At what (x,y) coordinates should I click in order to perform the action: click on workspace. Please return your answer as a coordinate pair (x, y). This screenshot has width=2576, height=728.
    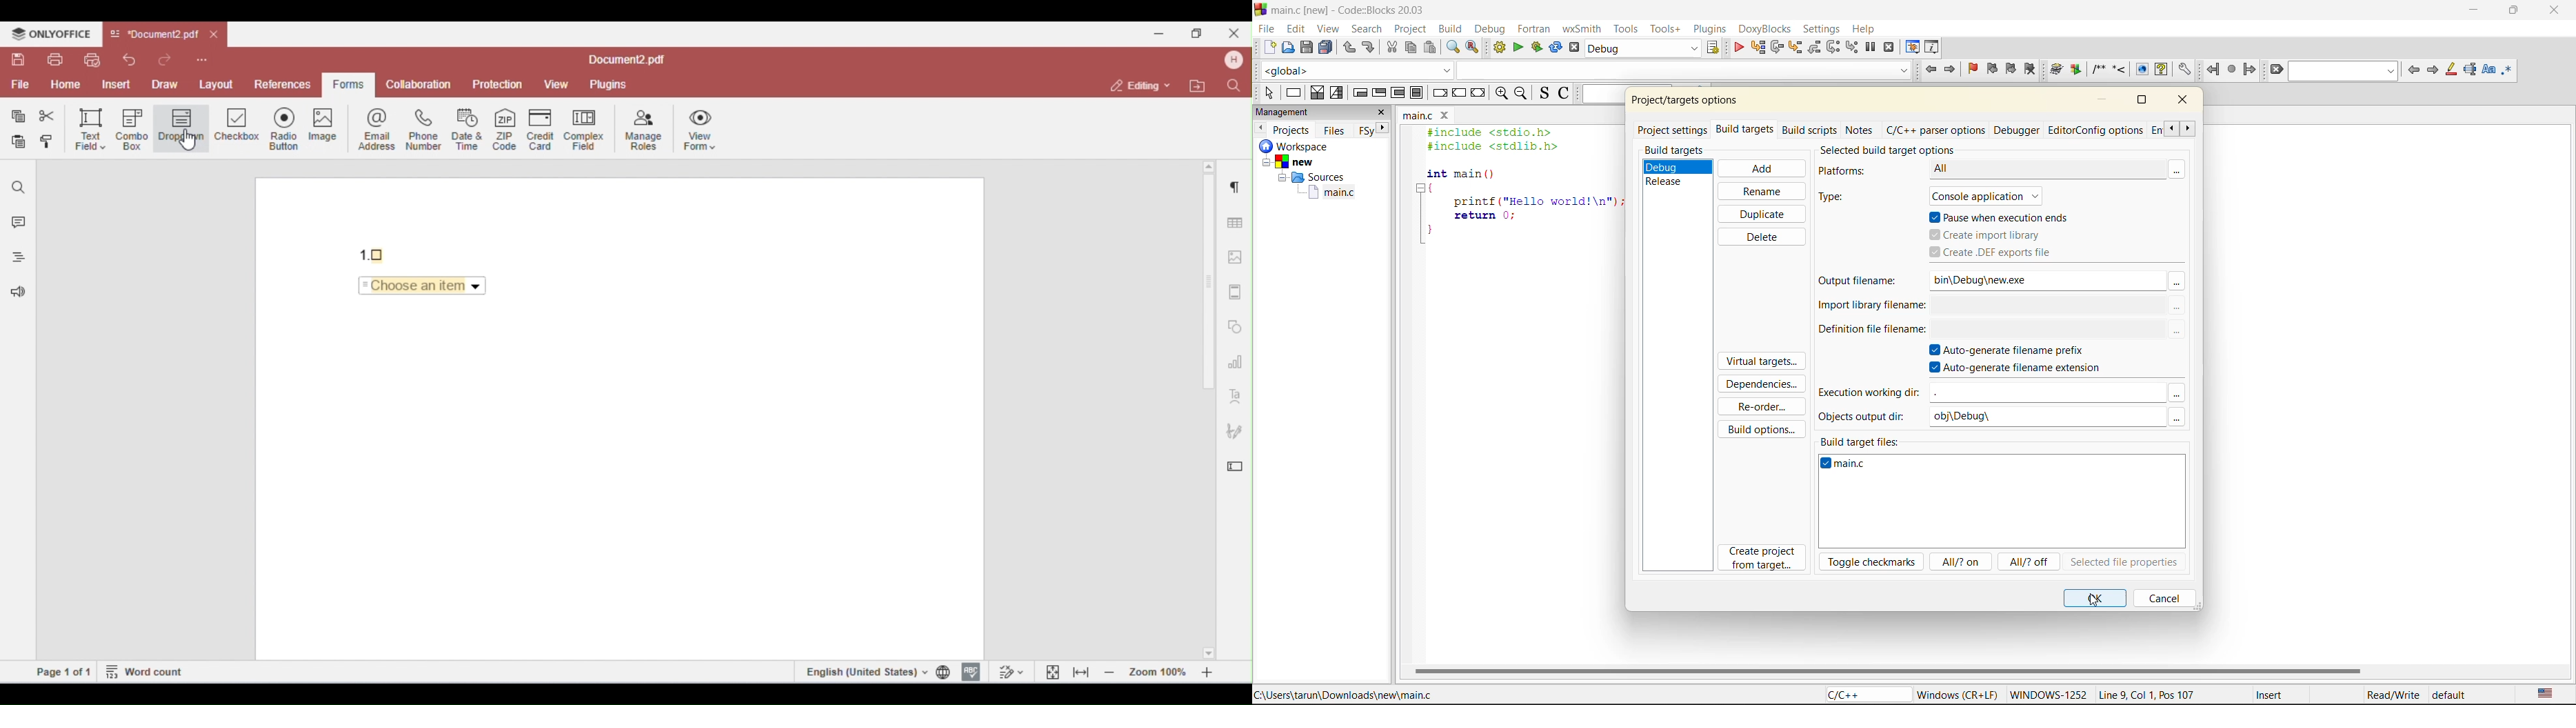
    Looking at the image, I should click on (1297, 147).